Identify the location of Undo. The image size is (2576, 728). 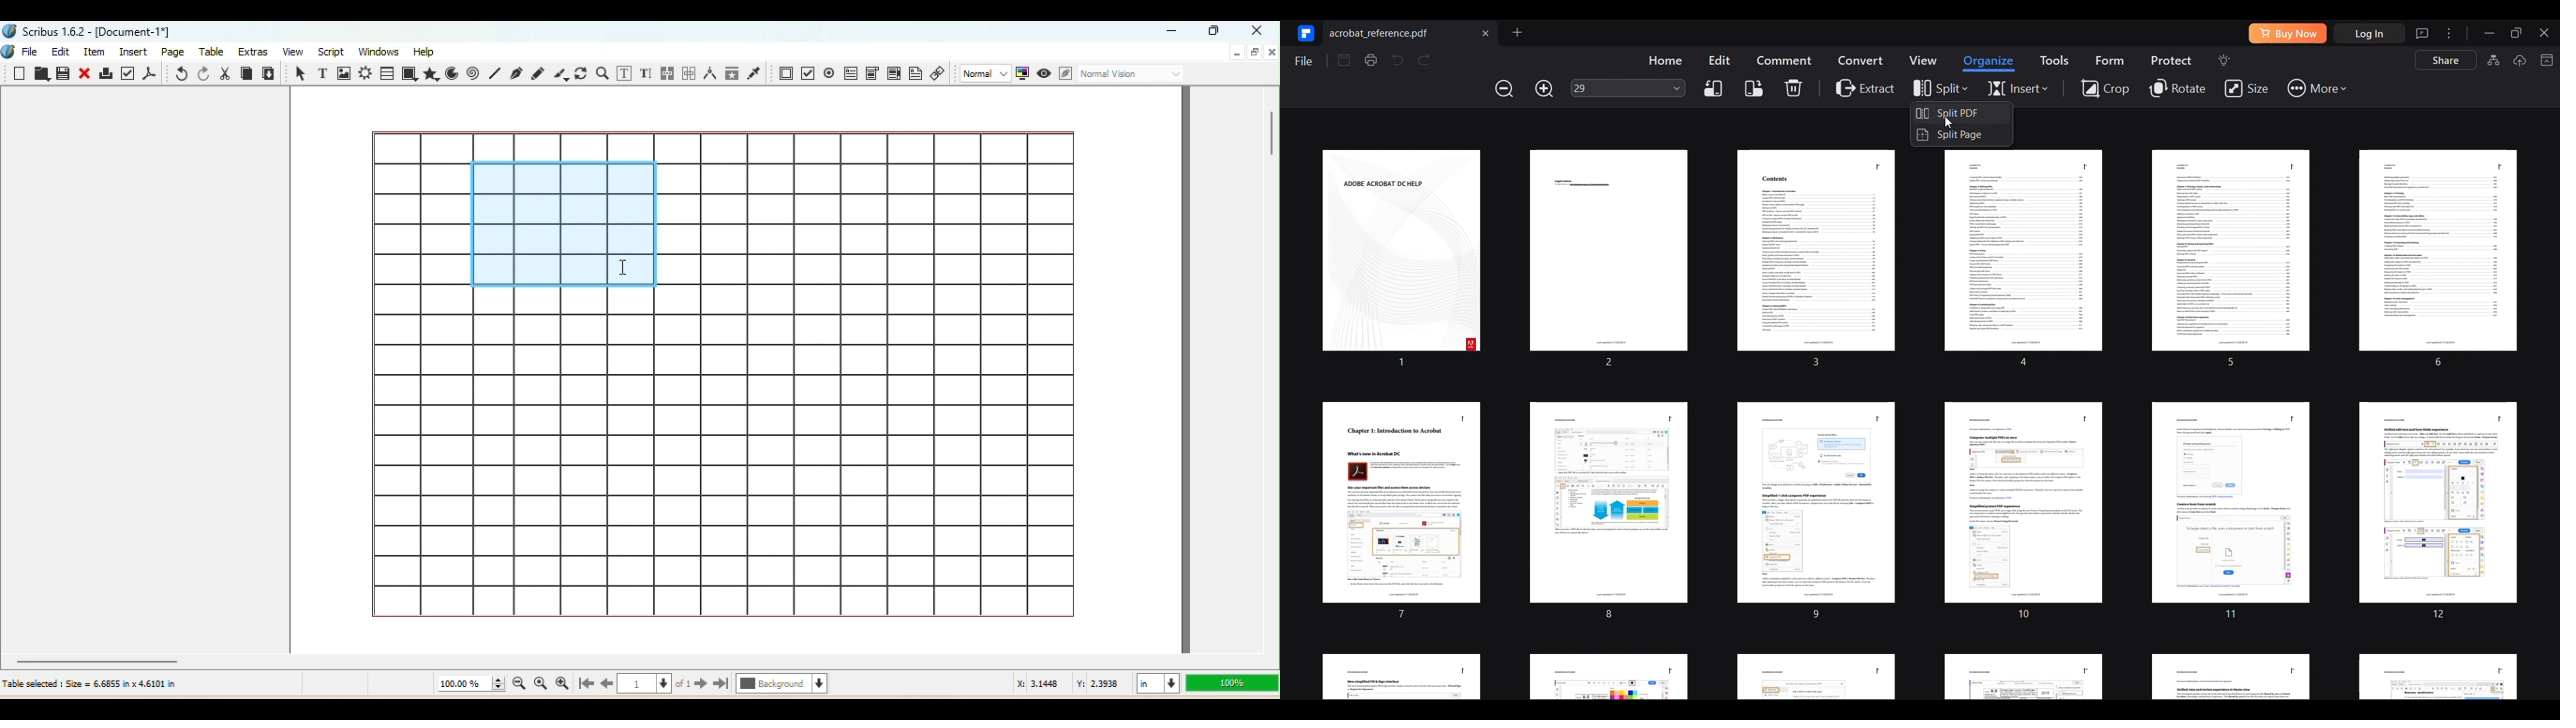
(179, 74).